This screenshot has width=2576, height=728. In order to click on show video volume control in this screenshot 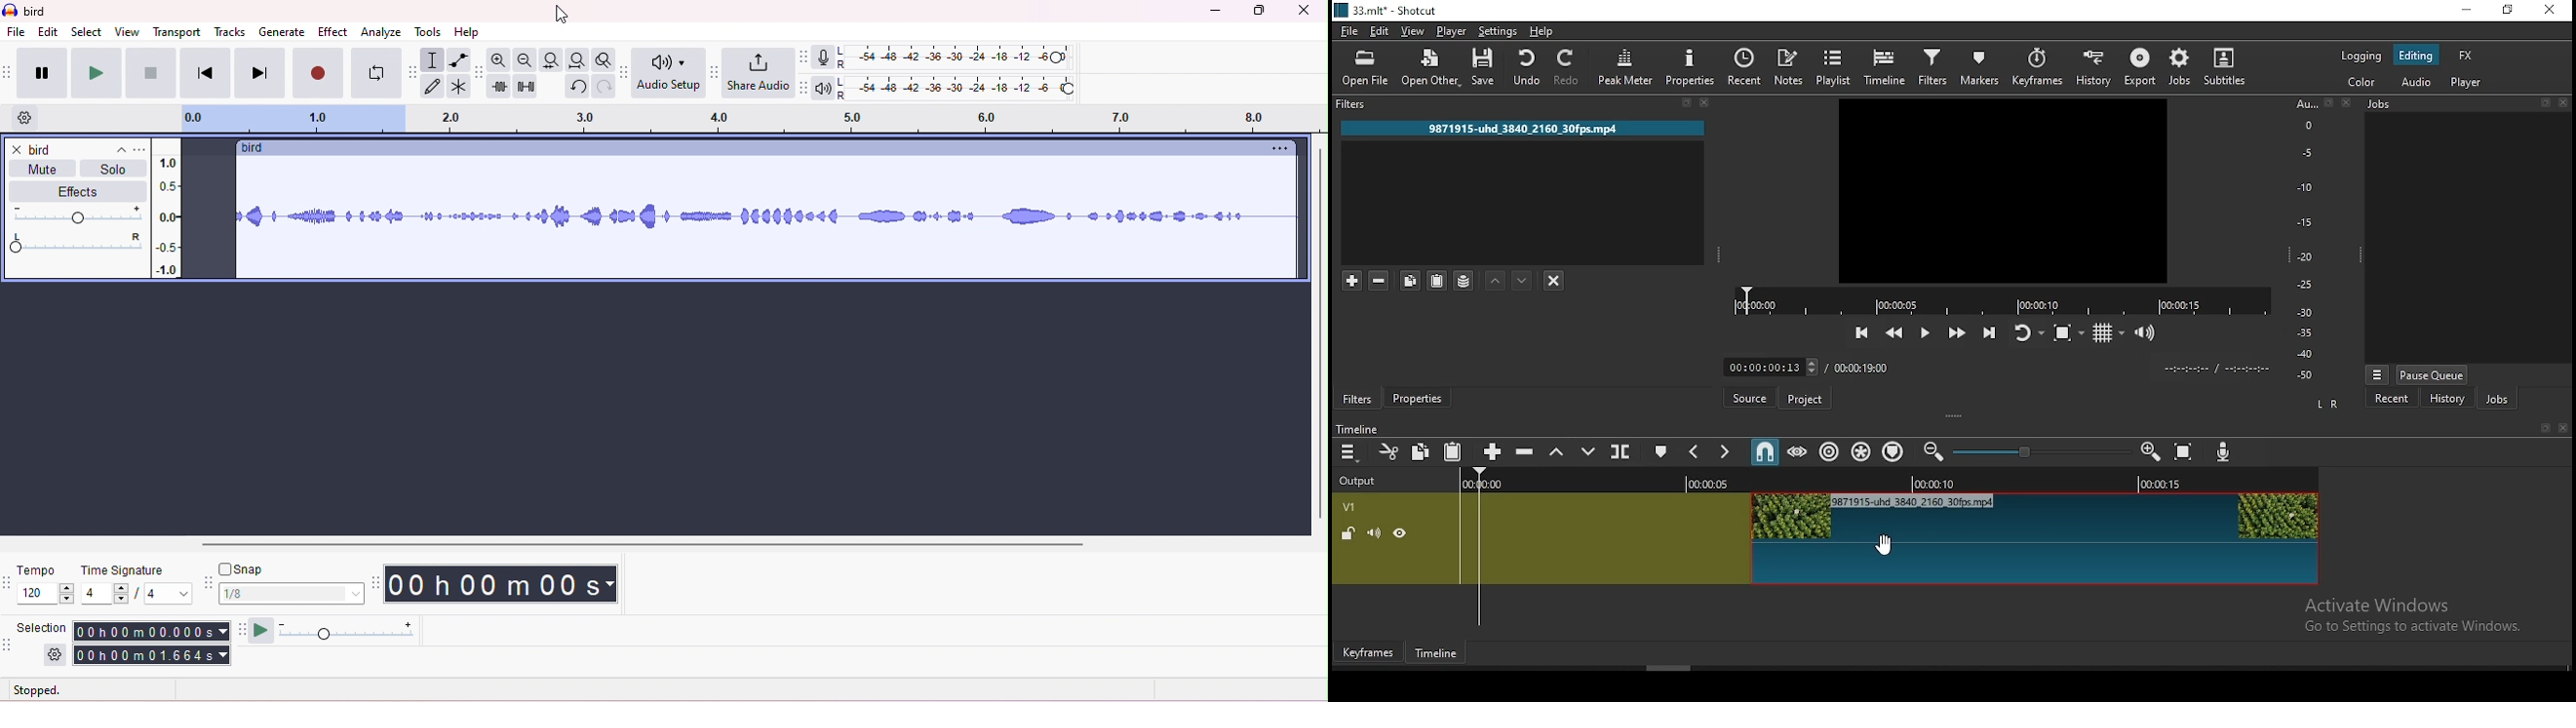, I will do `click(2152, 331)`.